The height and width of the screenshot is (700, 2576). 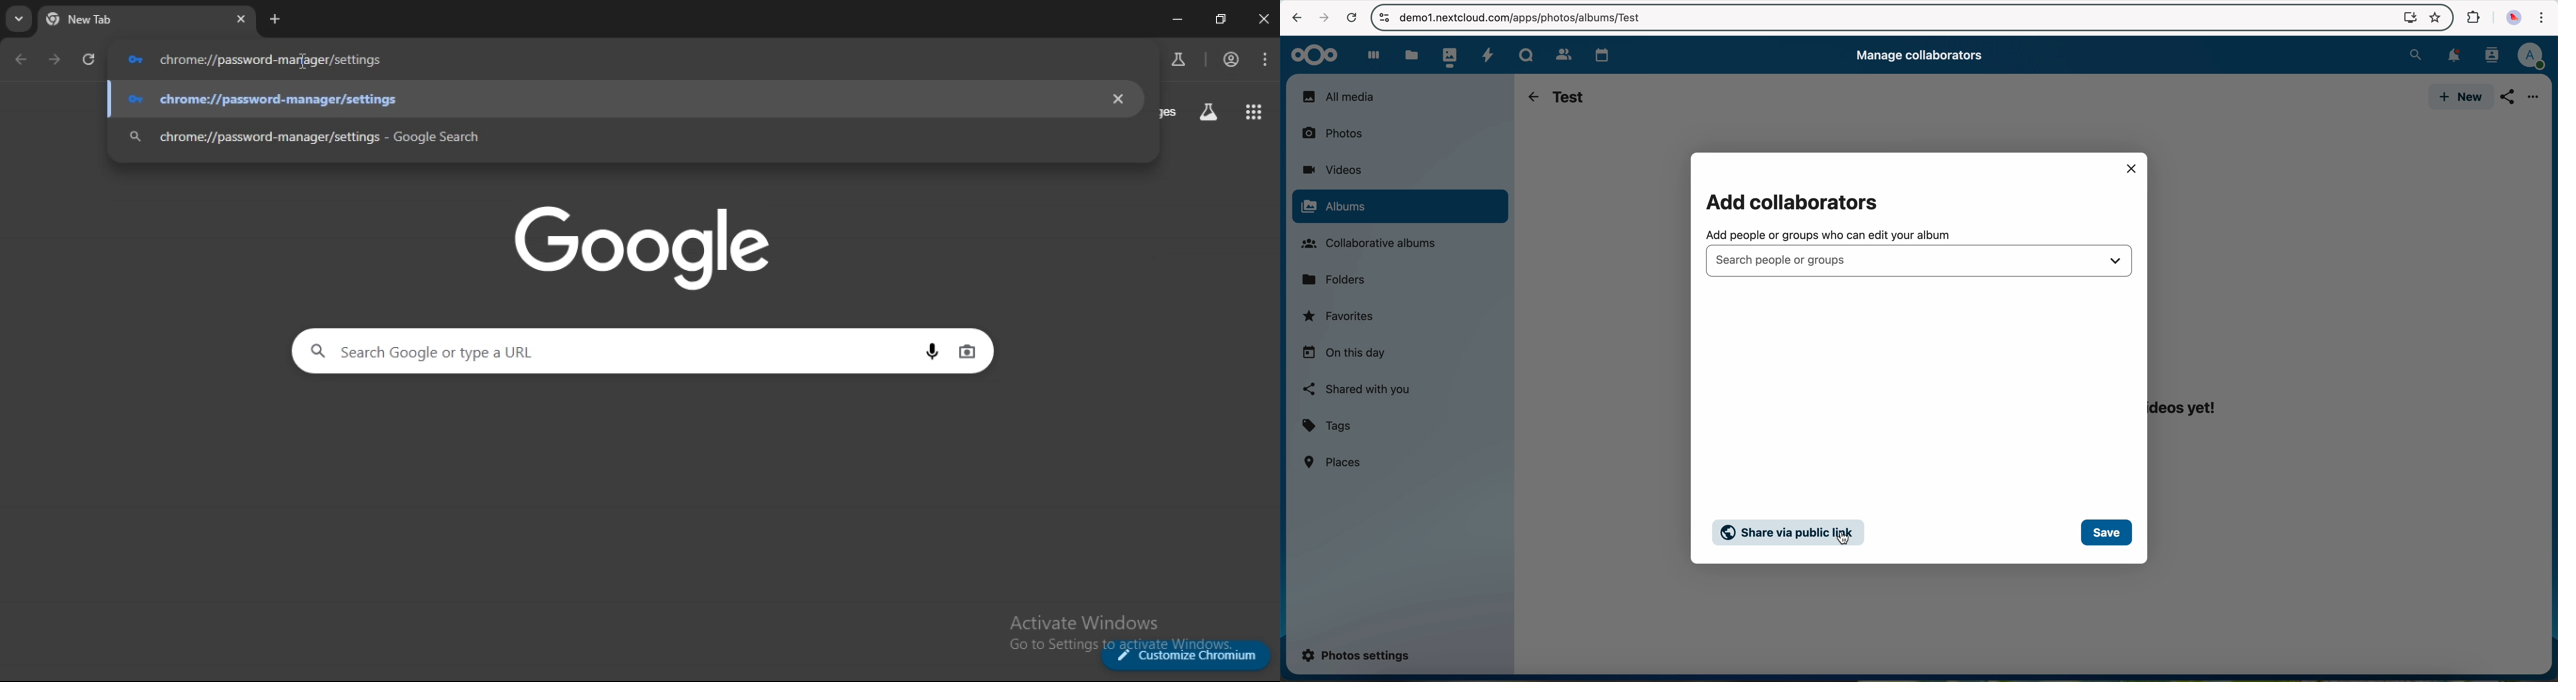 What do you see at coordinates (1791, 532) in the screenshot?
I see `click on share via public link button` at bounding box center [1791, 532].